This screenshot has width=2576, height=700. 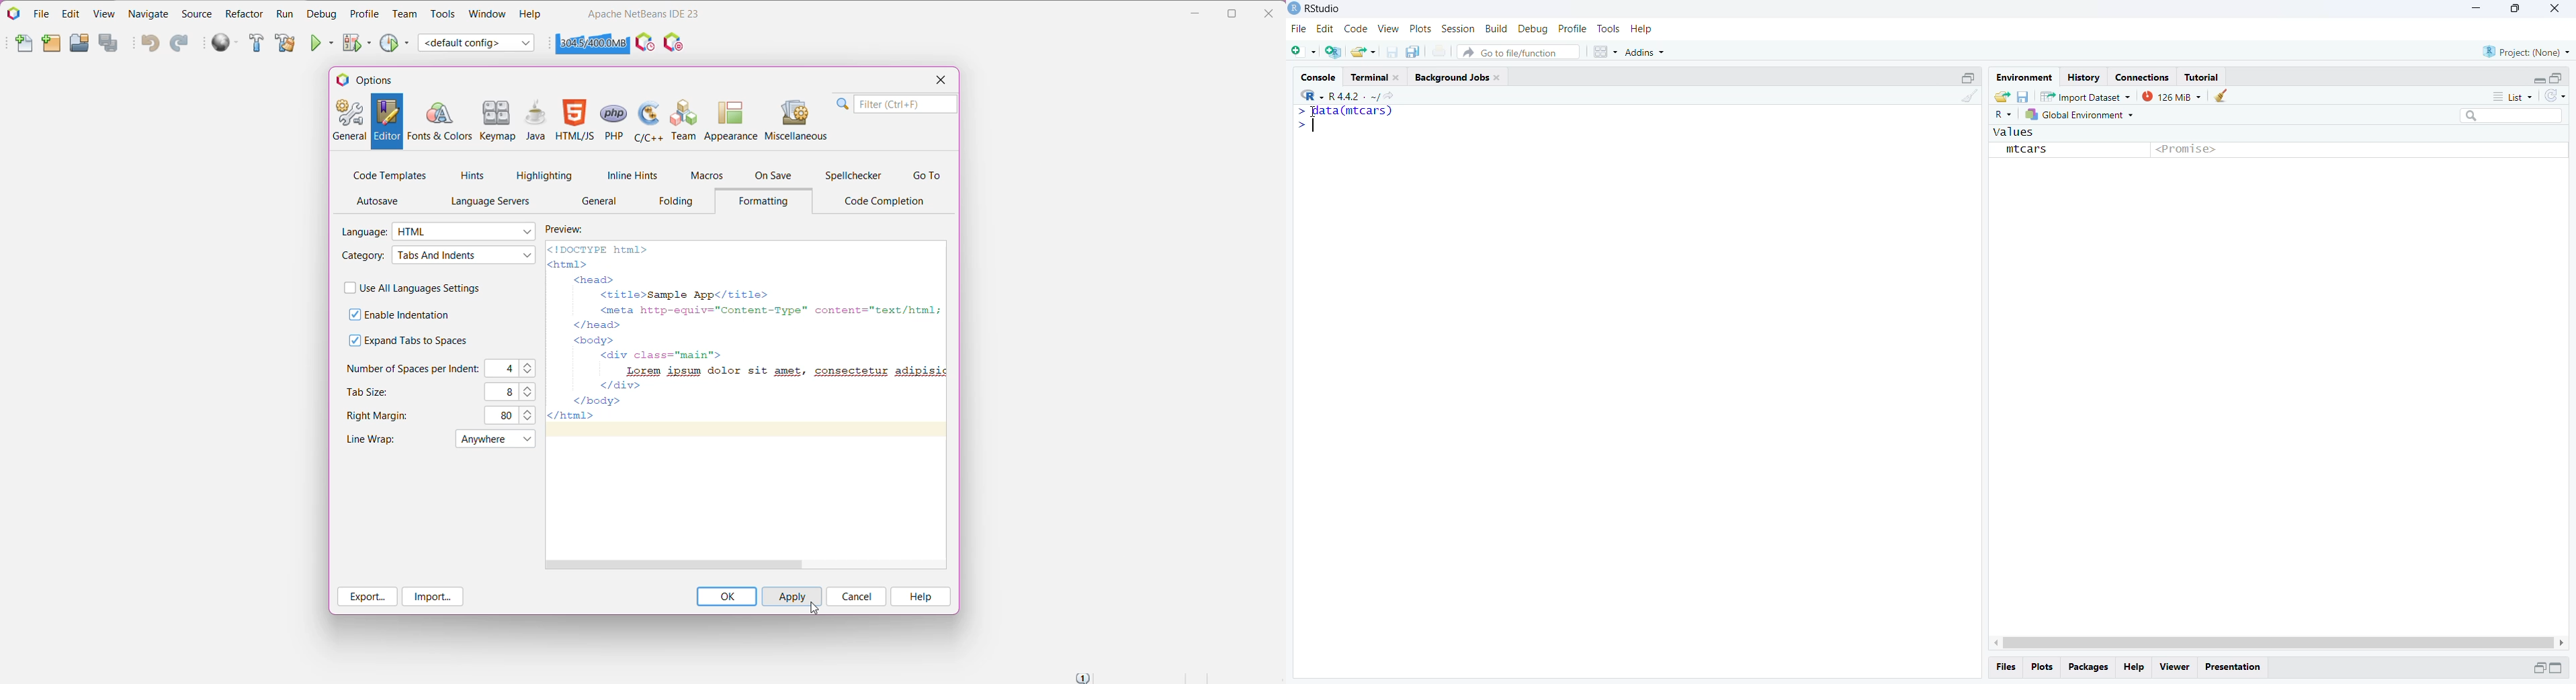 What do you see at coordinates (2087, 668) in the screenshot?
I see `packages` at bounding box center [2087, 668].